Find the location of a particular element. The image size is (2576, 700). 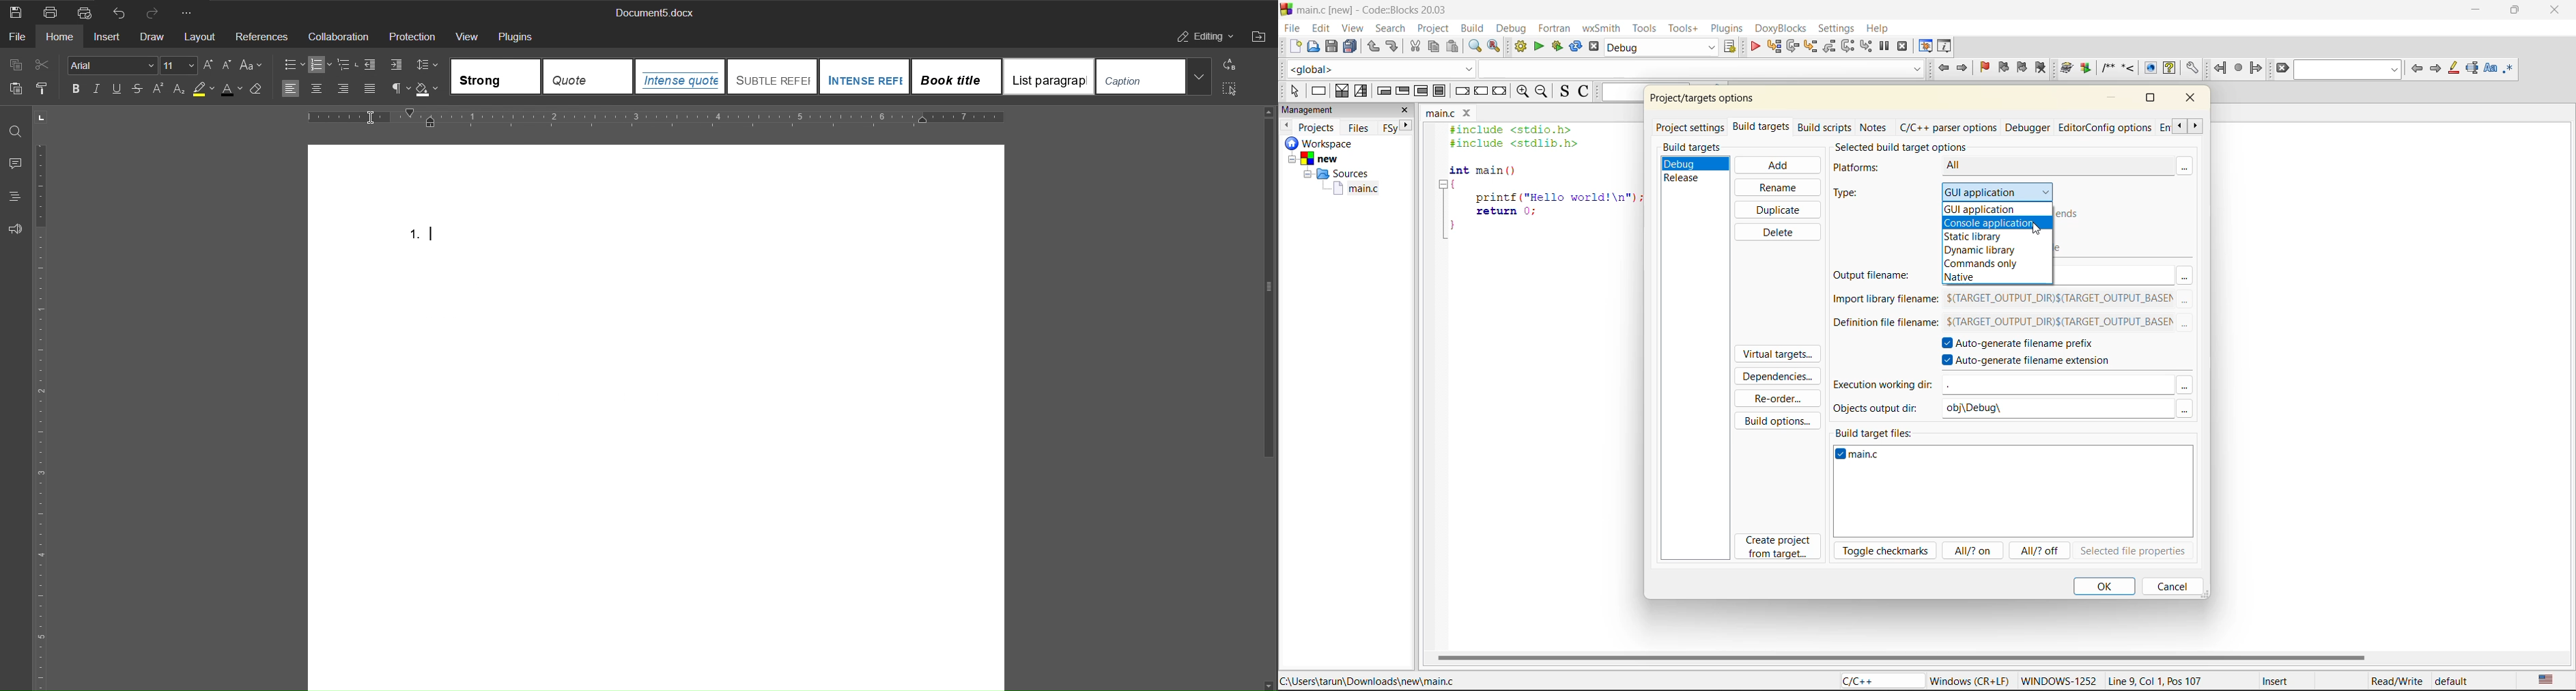

import library filename is located at coordinates (1882, 302).